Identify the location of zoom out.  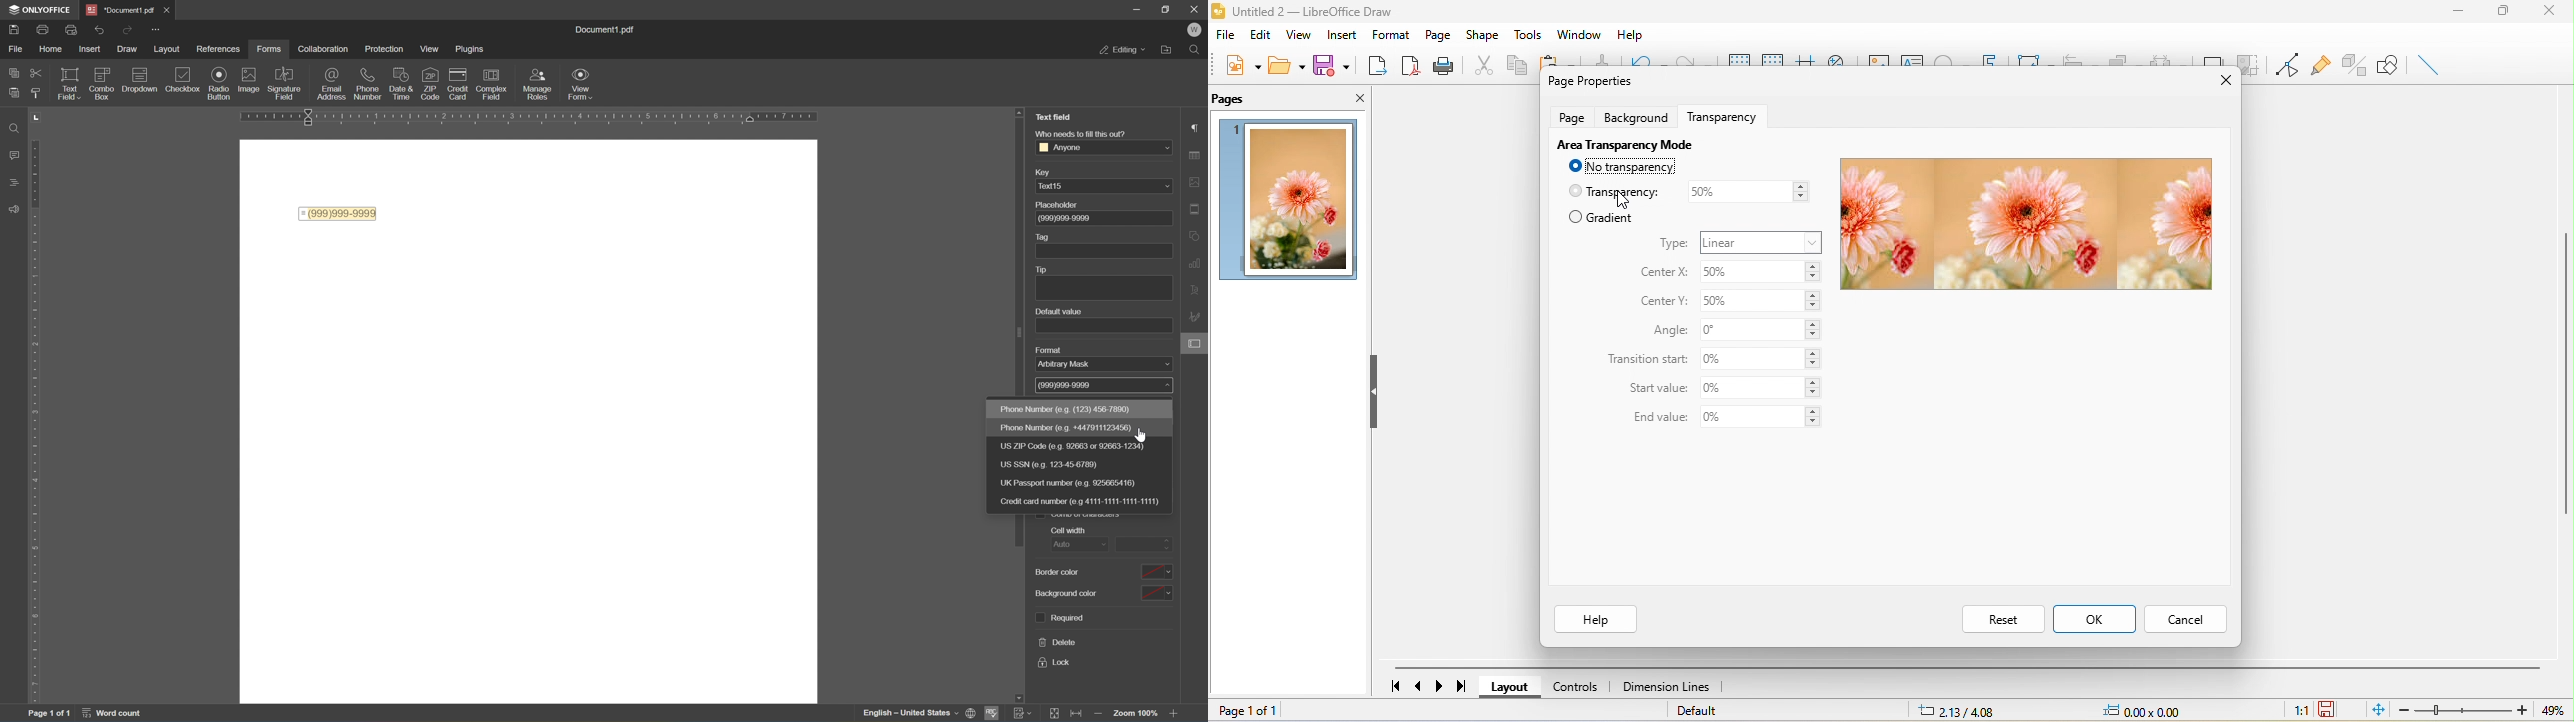
(1100, 715).